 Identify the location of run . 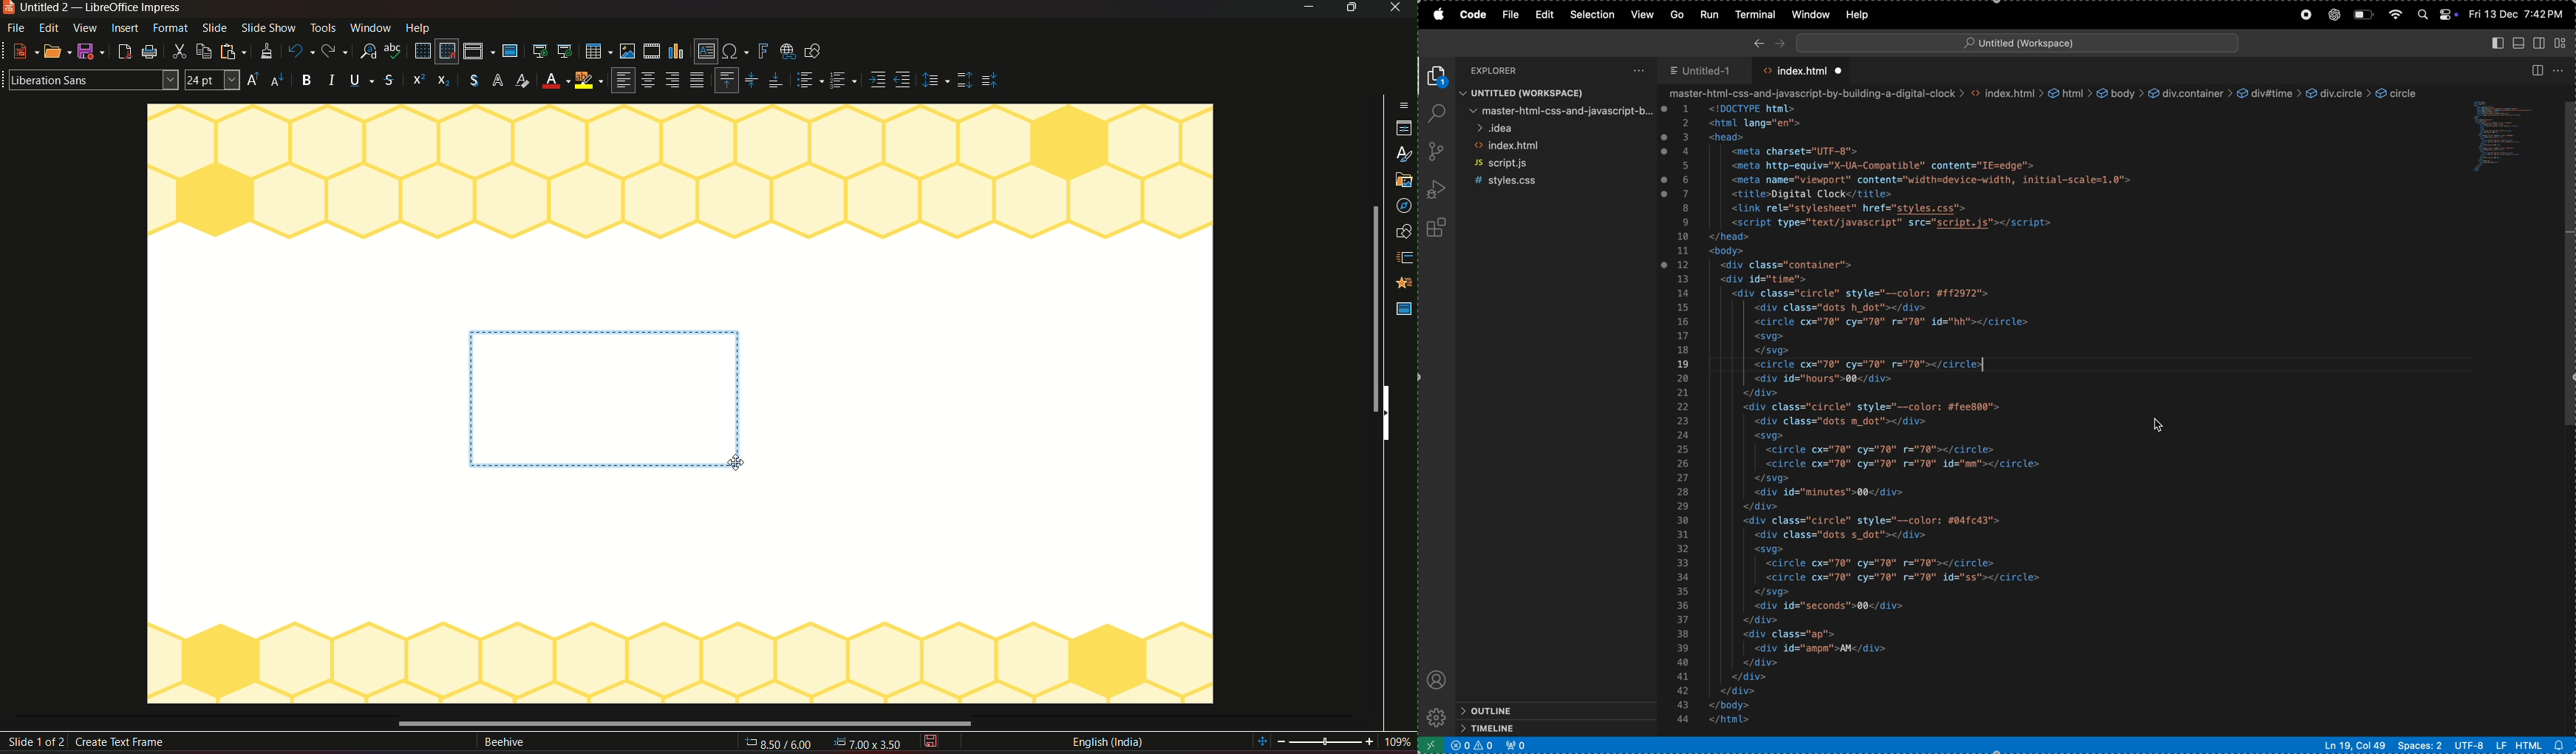
(1709, 13).